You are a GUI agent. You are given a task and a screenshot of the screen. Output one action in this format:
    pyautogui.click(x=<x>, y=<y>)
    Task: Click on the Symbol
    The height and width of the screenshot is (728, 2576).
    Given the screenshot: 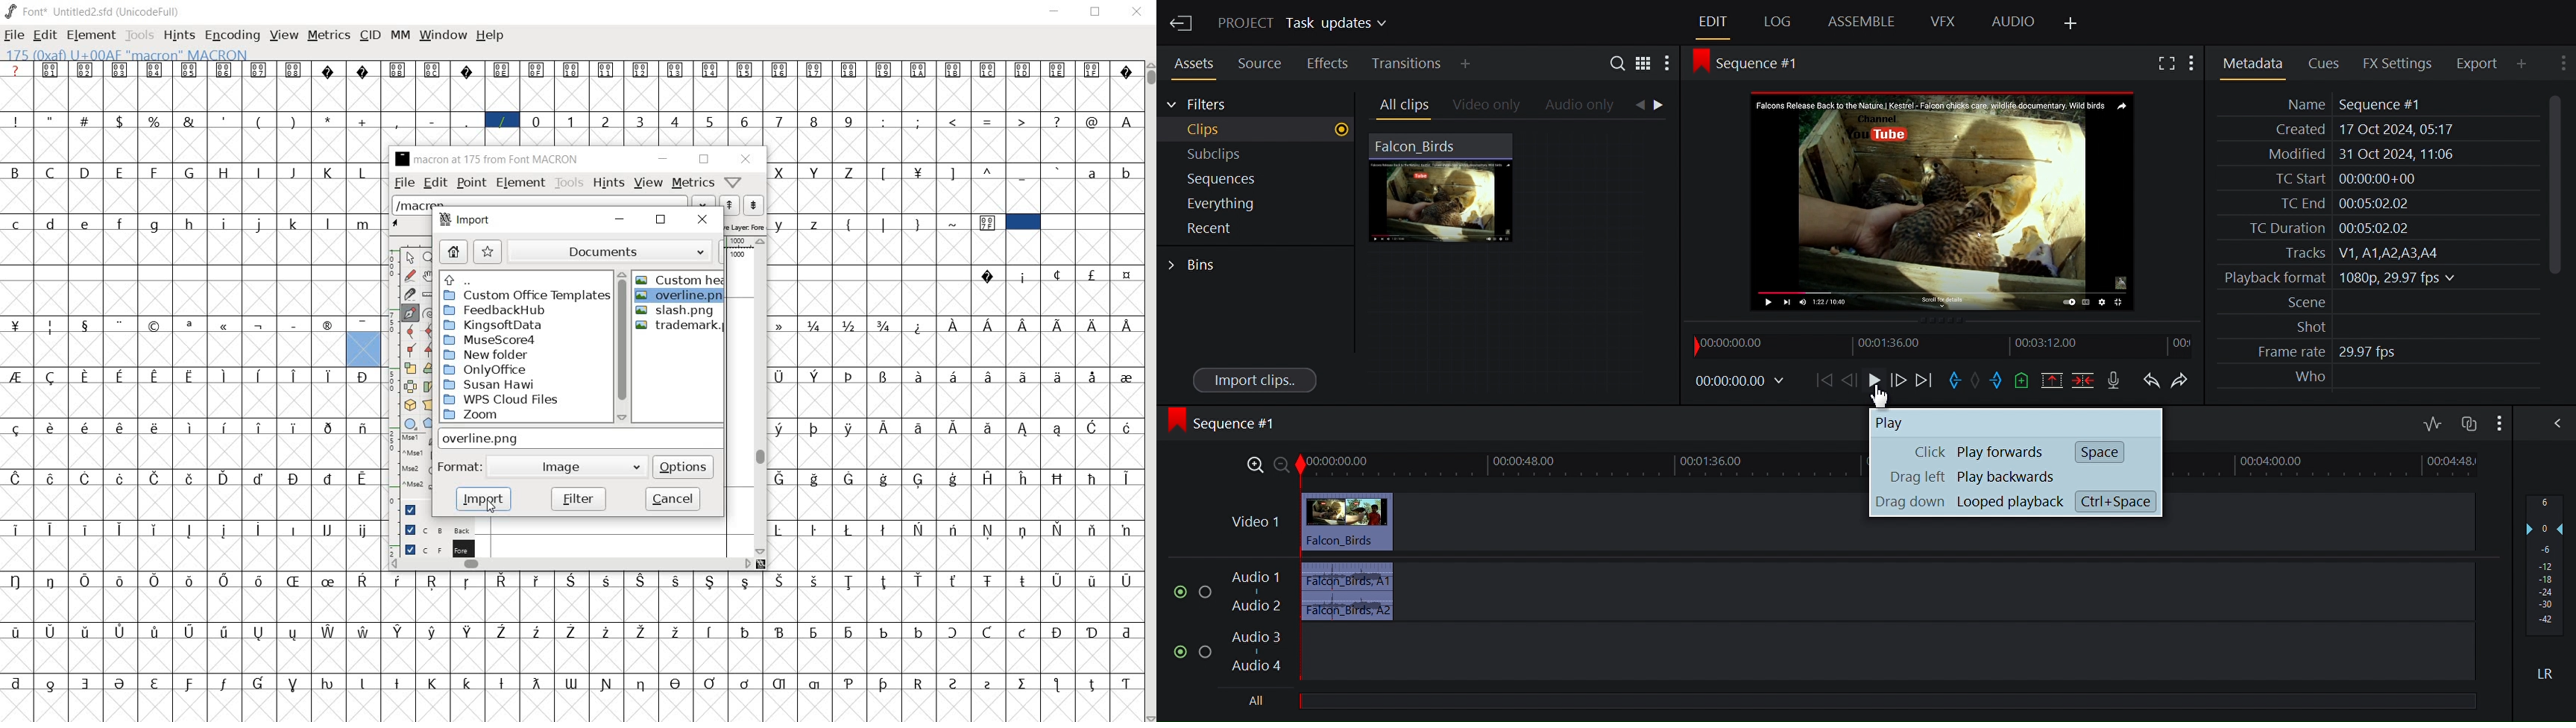 What is the action you would take?
    pyautogui.click(x=364, y=478)
    